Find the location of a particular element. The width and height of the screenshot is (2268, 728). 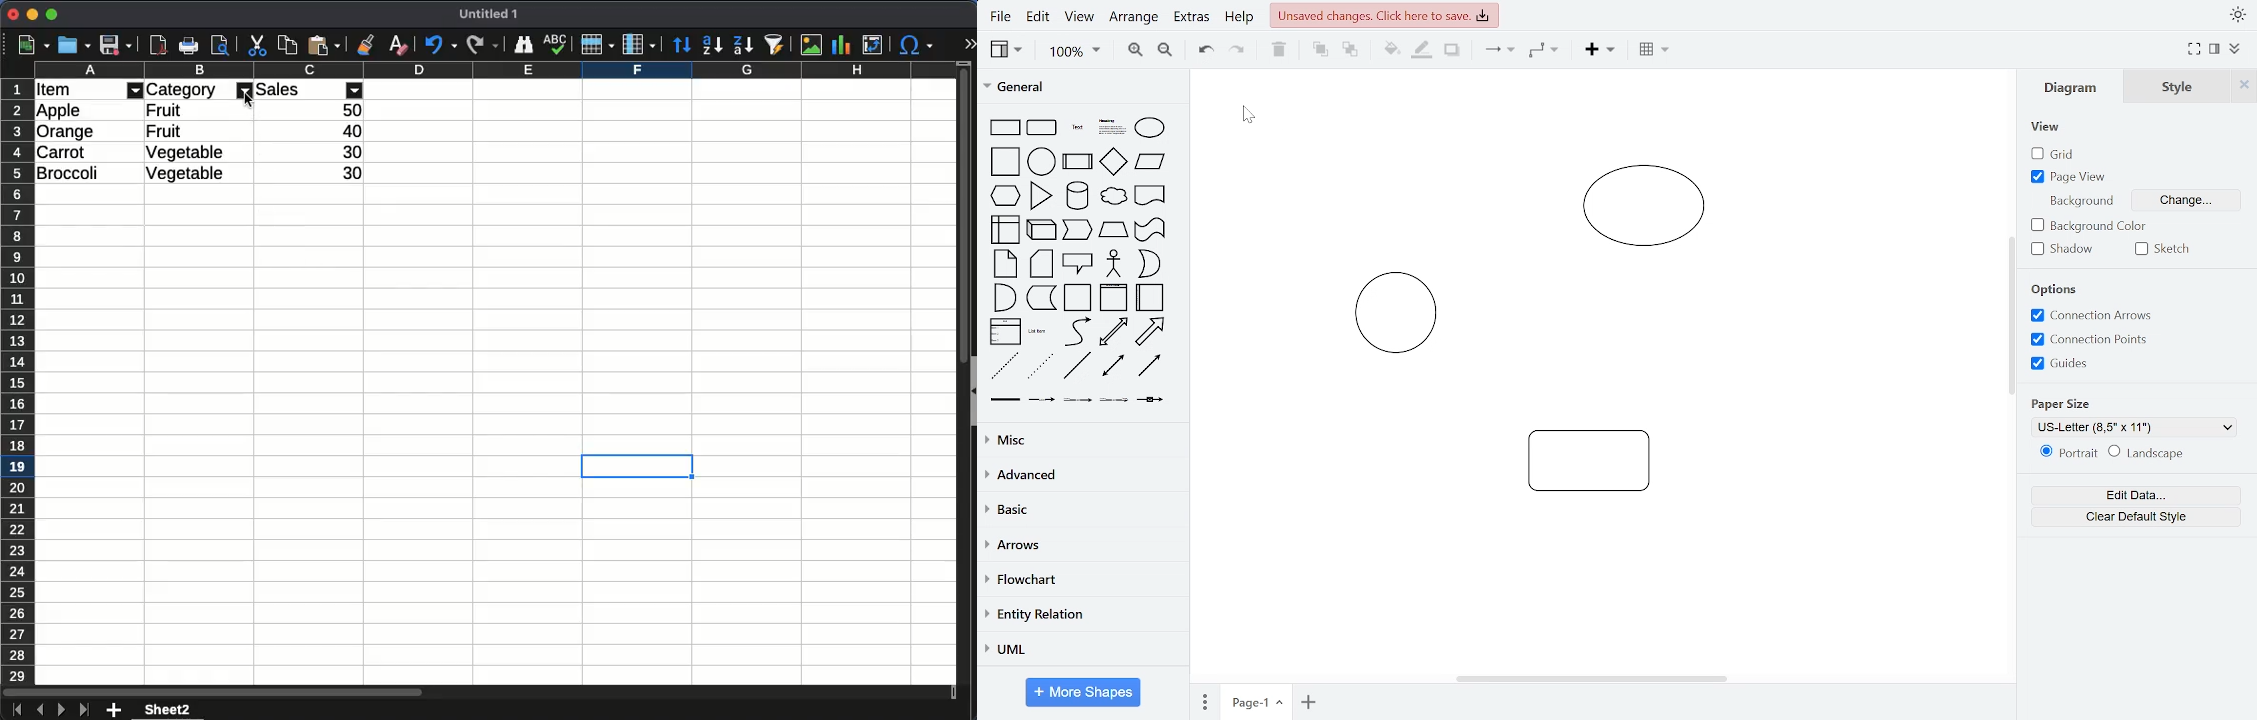

arrow is located at coordinates (1151, 332).